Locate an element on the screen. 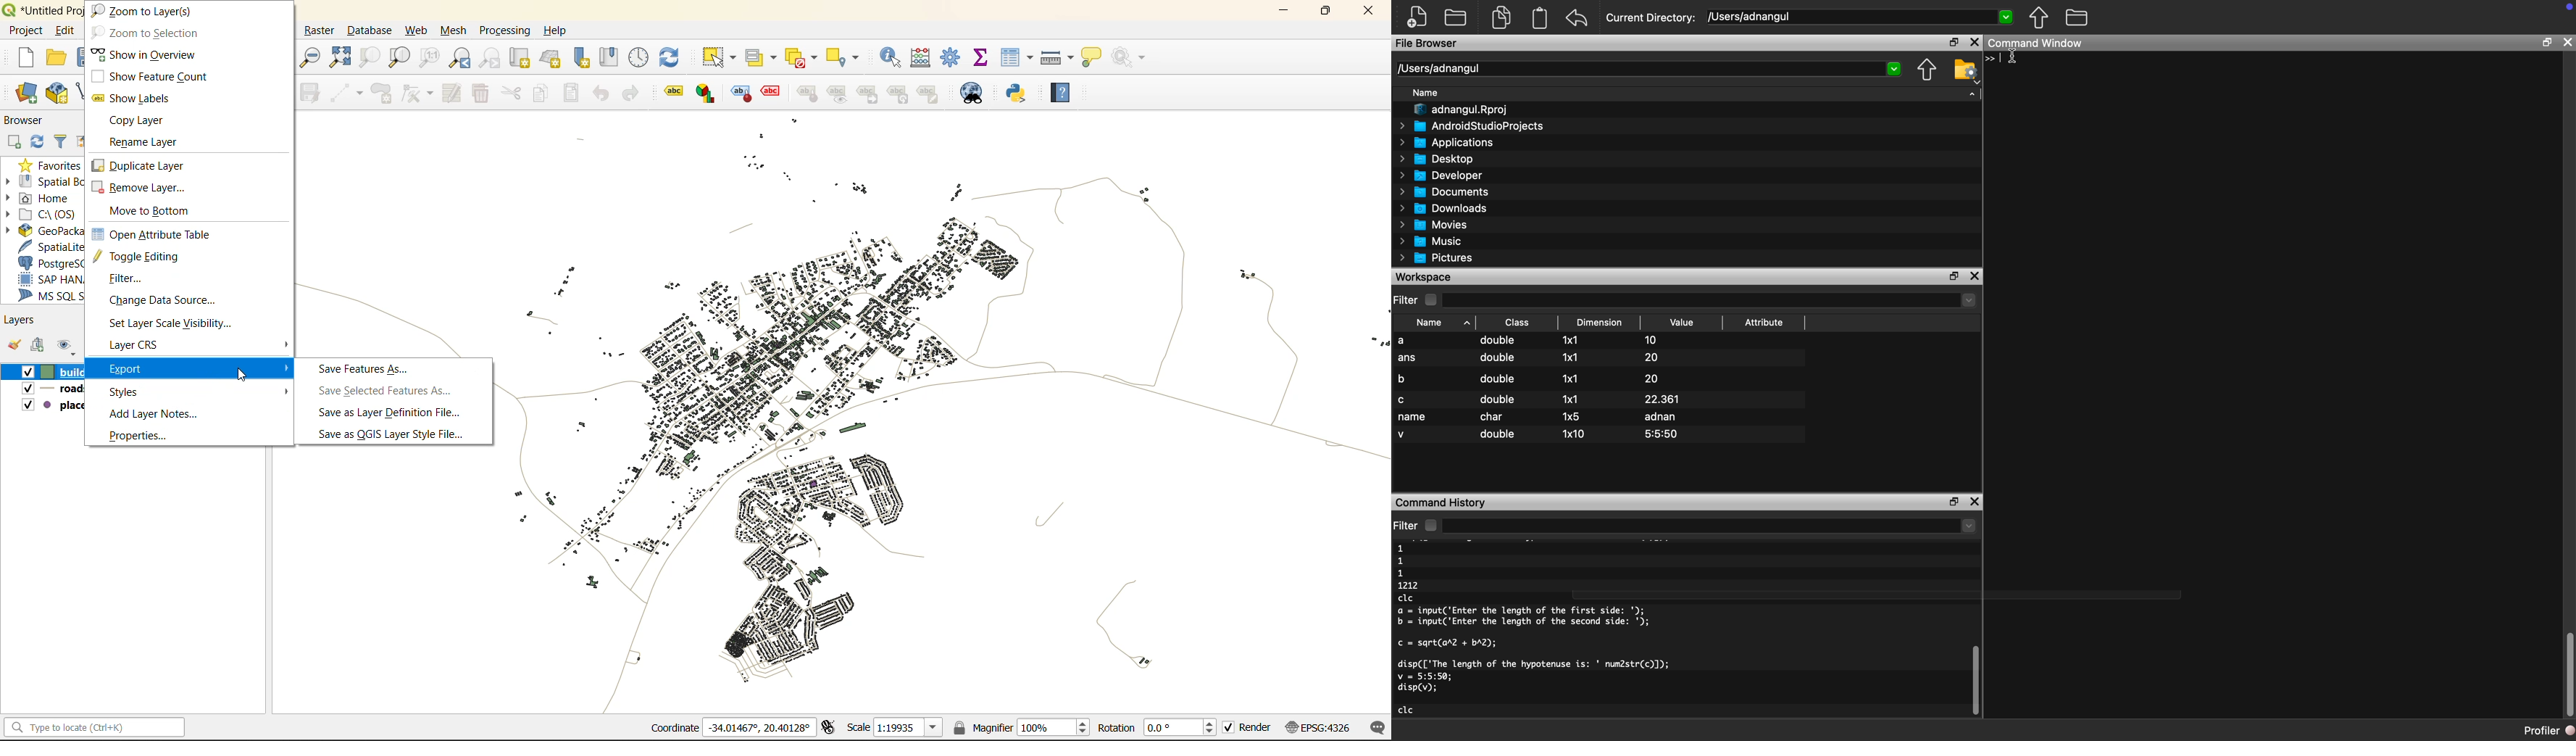  collapse all is located at coordinates (84, 140).